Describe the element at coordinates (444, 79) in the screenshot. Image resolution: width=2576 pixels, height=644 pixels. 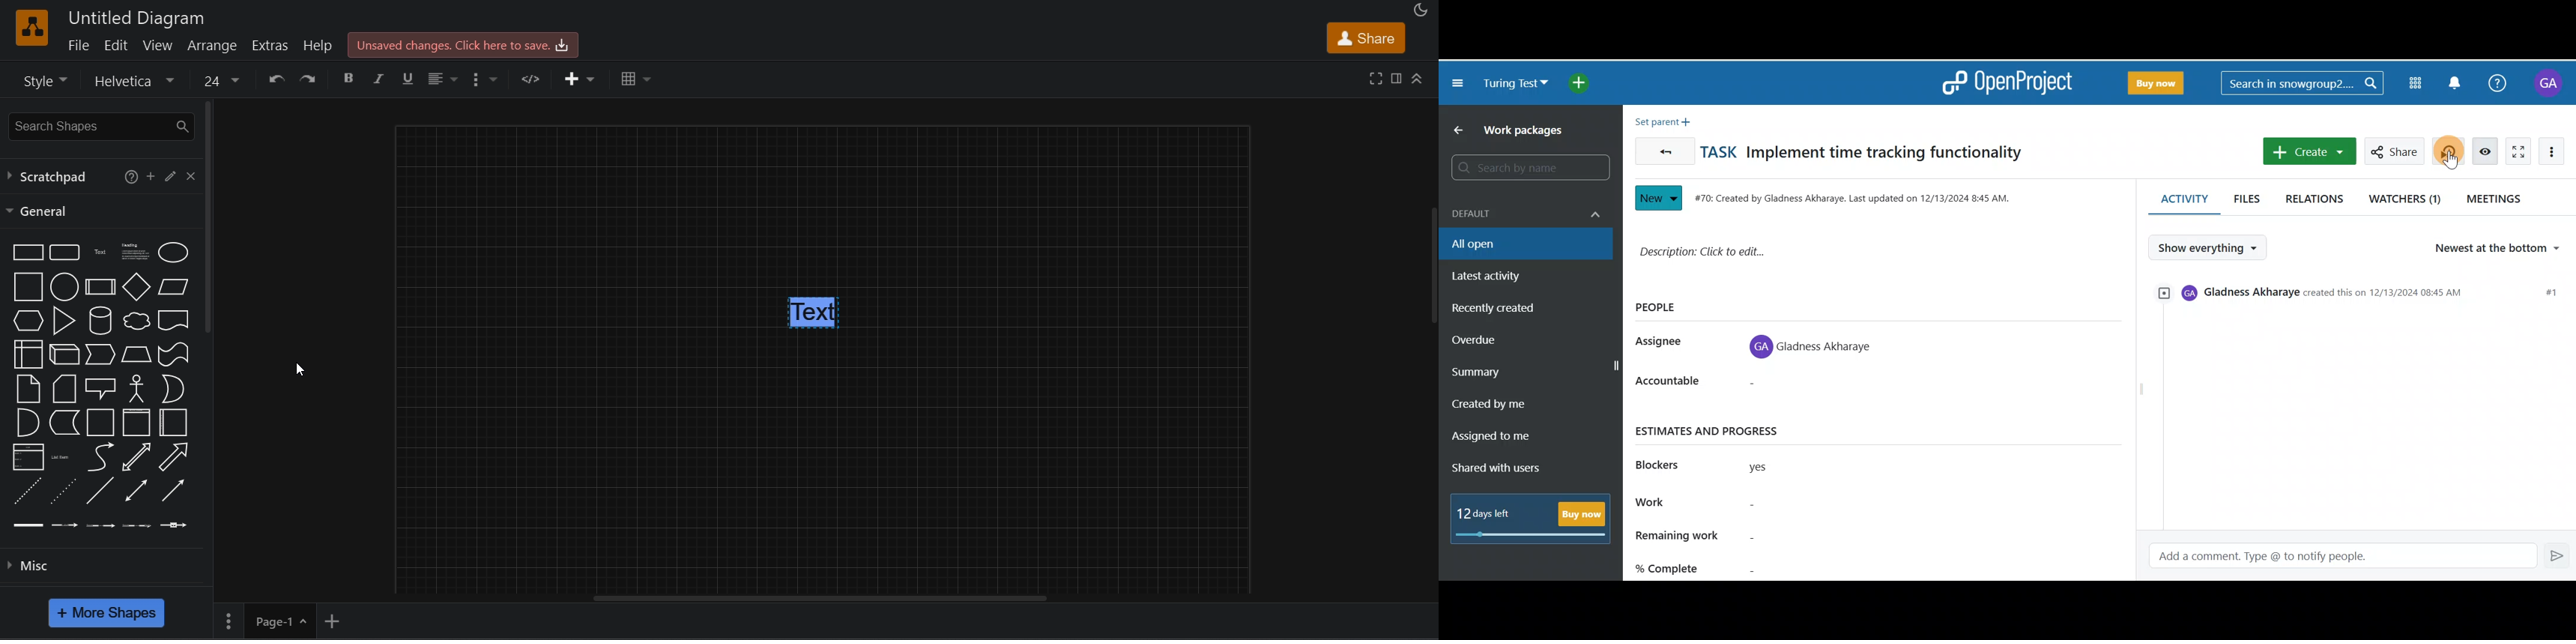
I see `align` at that location.